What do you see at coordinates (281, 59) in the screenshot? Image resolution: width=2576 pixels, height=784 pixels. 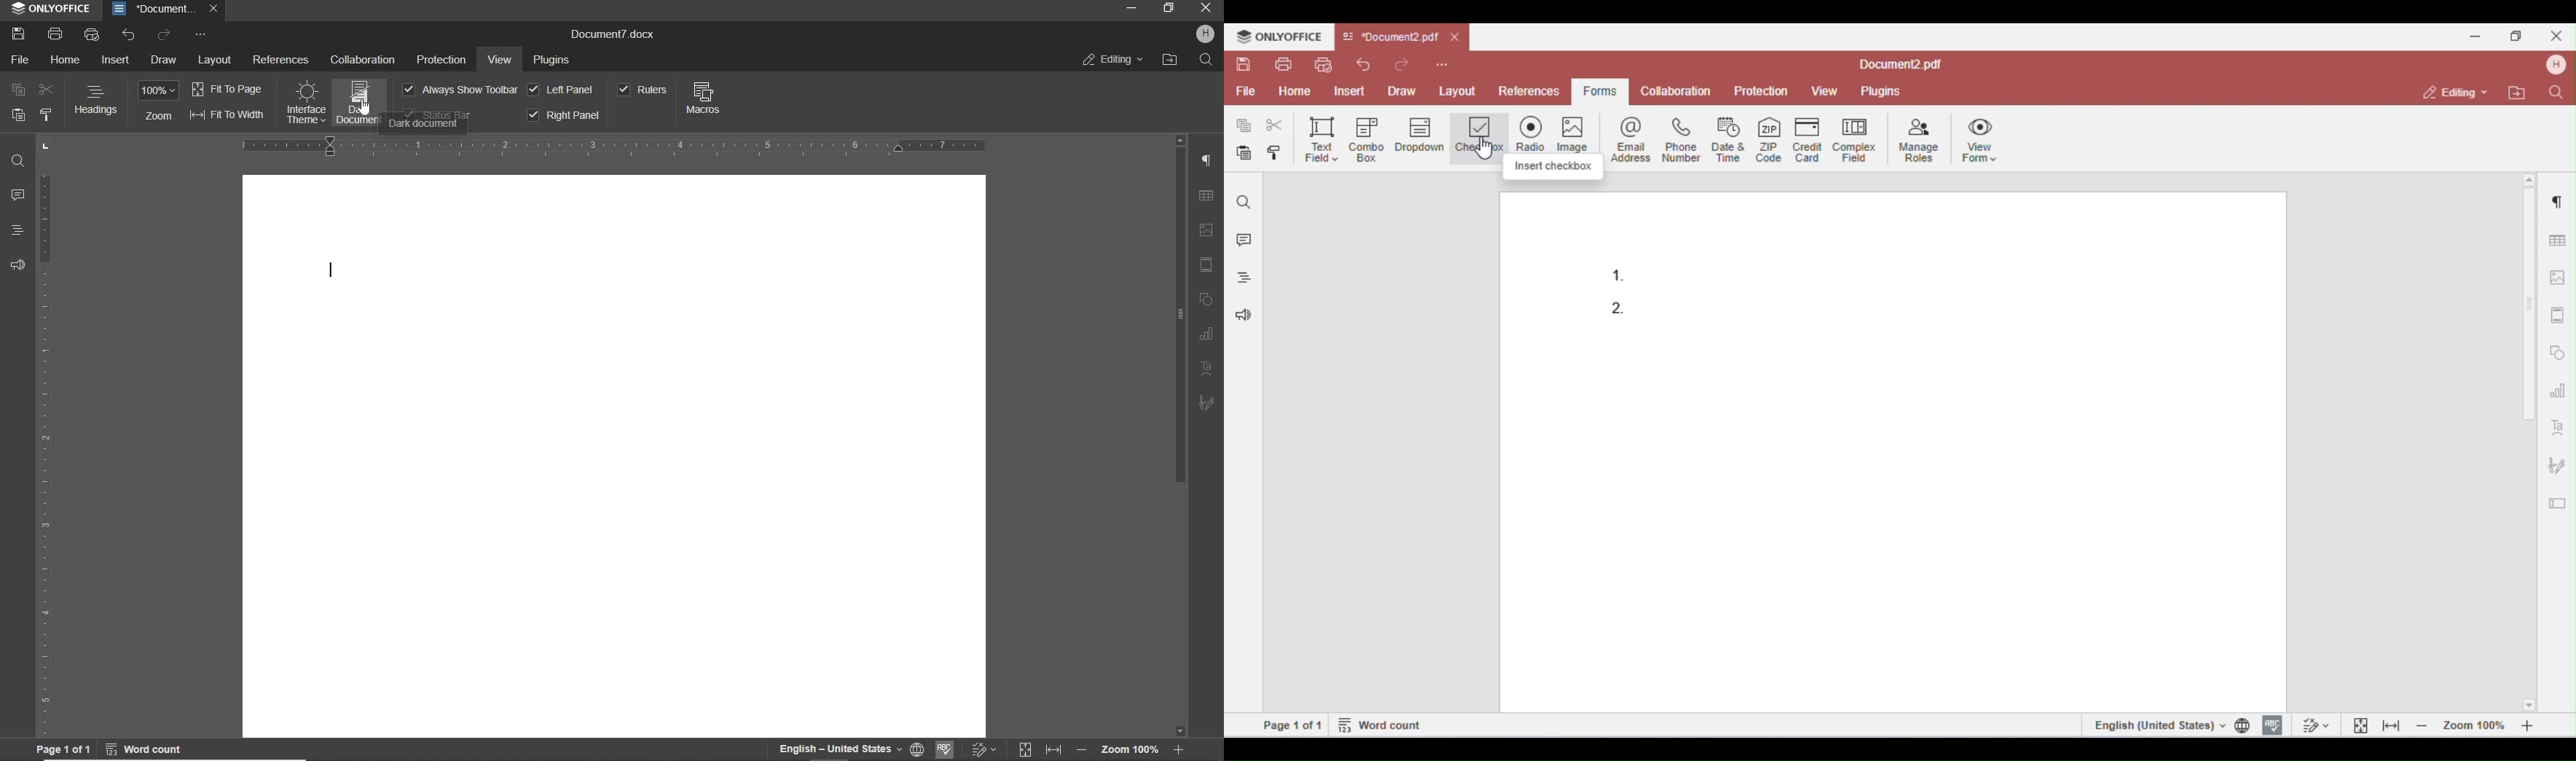 I see `REFERENCES` at bounding box center [281, 59].